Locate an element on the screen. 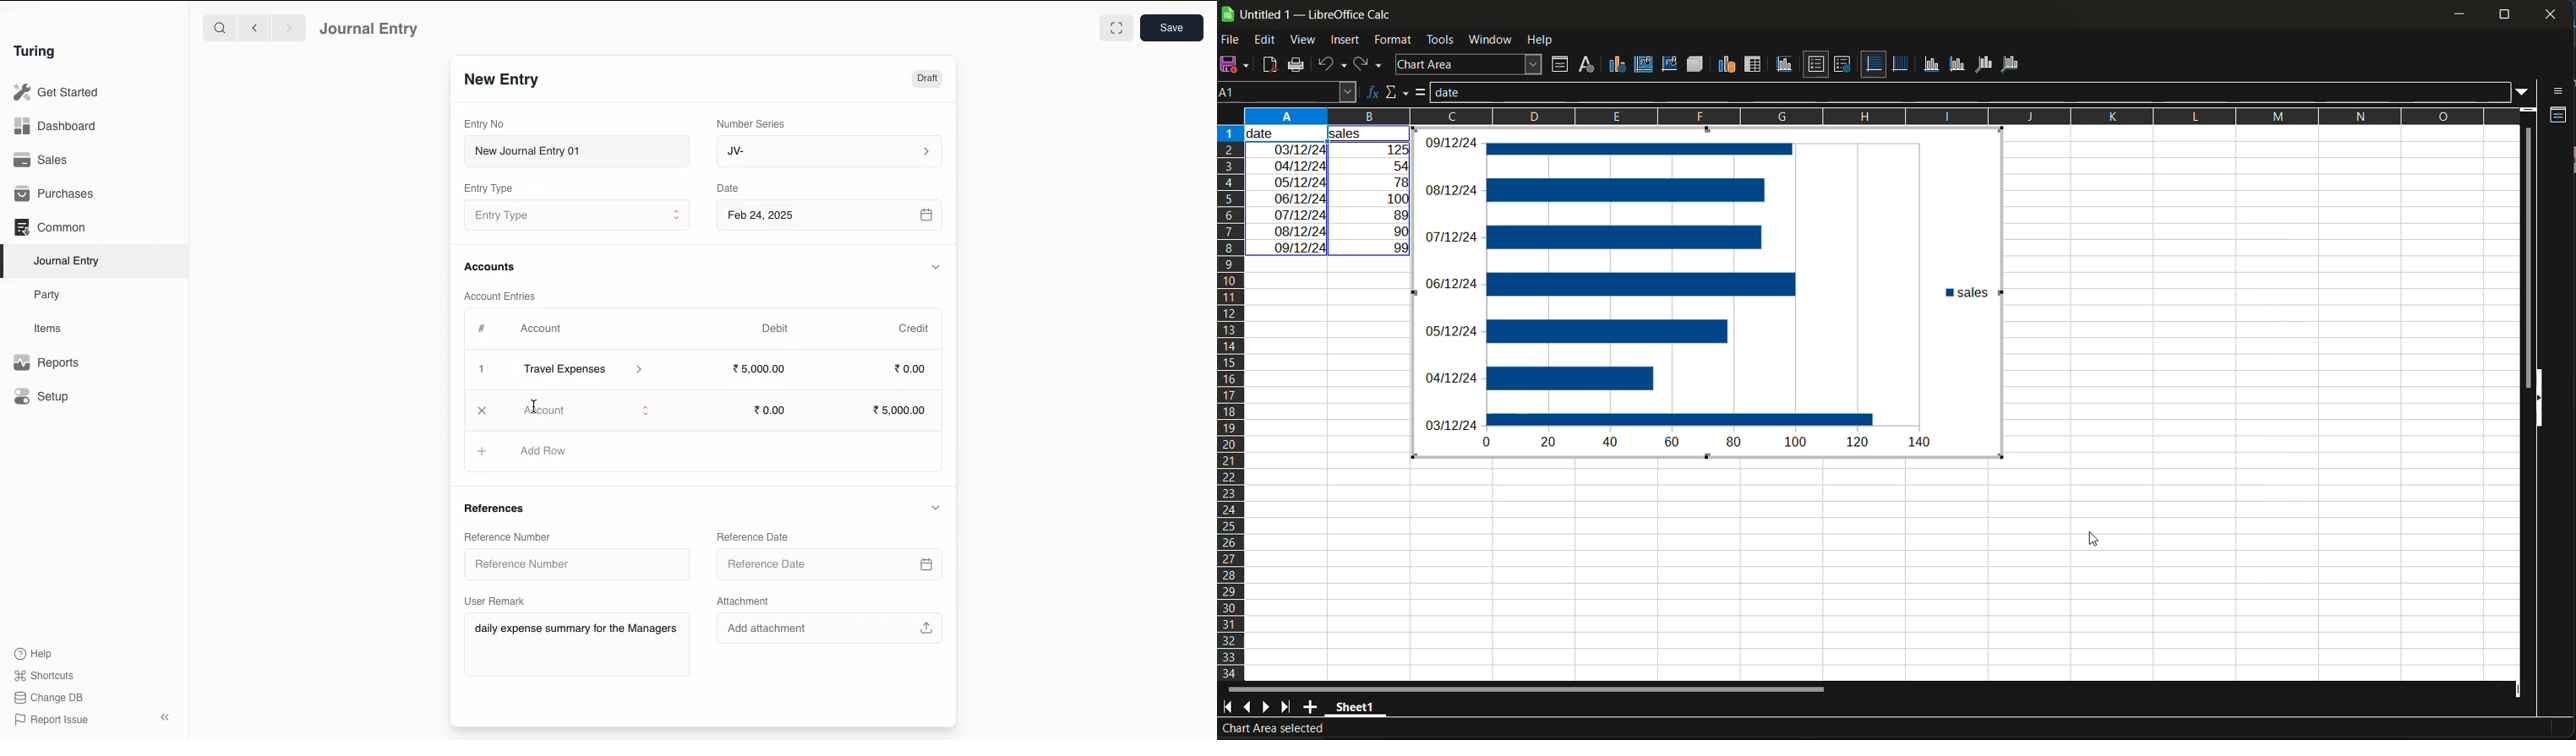 This screenshot has width=2576, height=756. Forward is located at coordinates (290, 27).